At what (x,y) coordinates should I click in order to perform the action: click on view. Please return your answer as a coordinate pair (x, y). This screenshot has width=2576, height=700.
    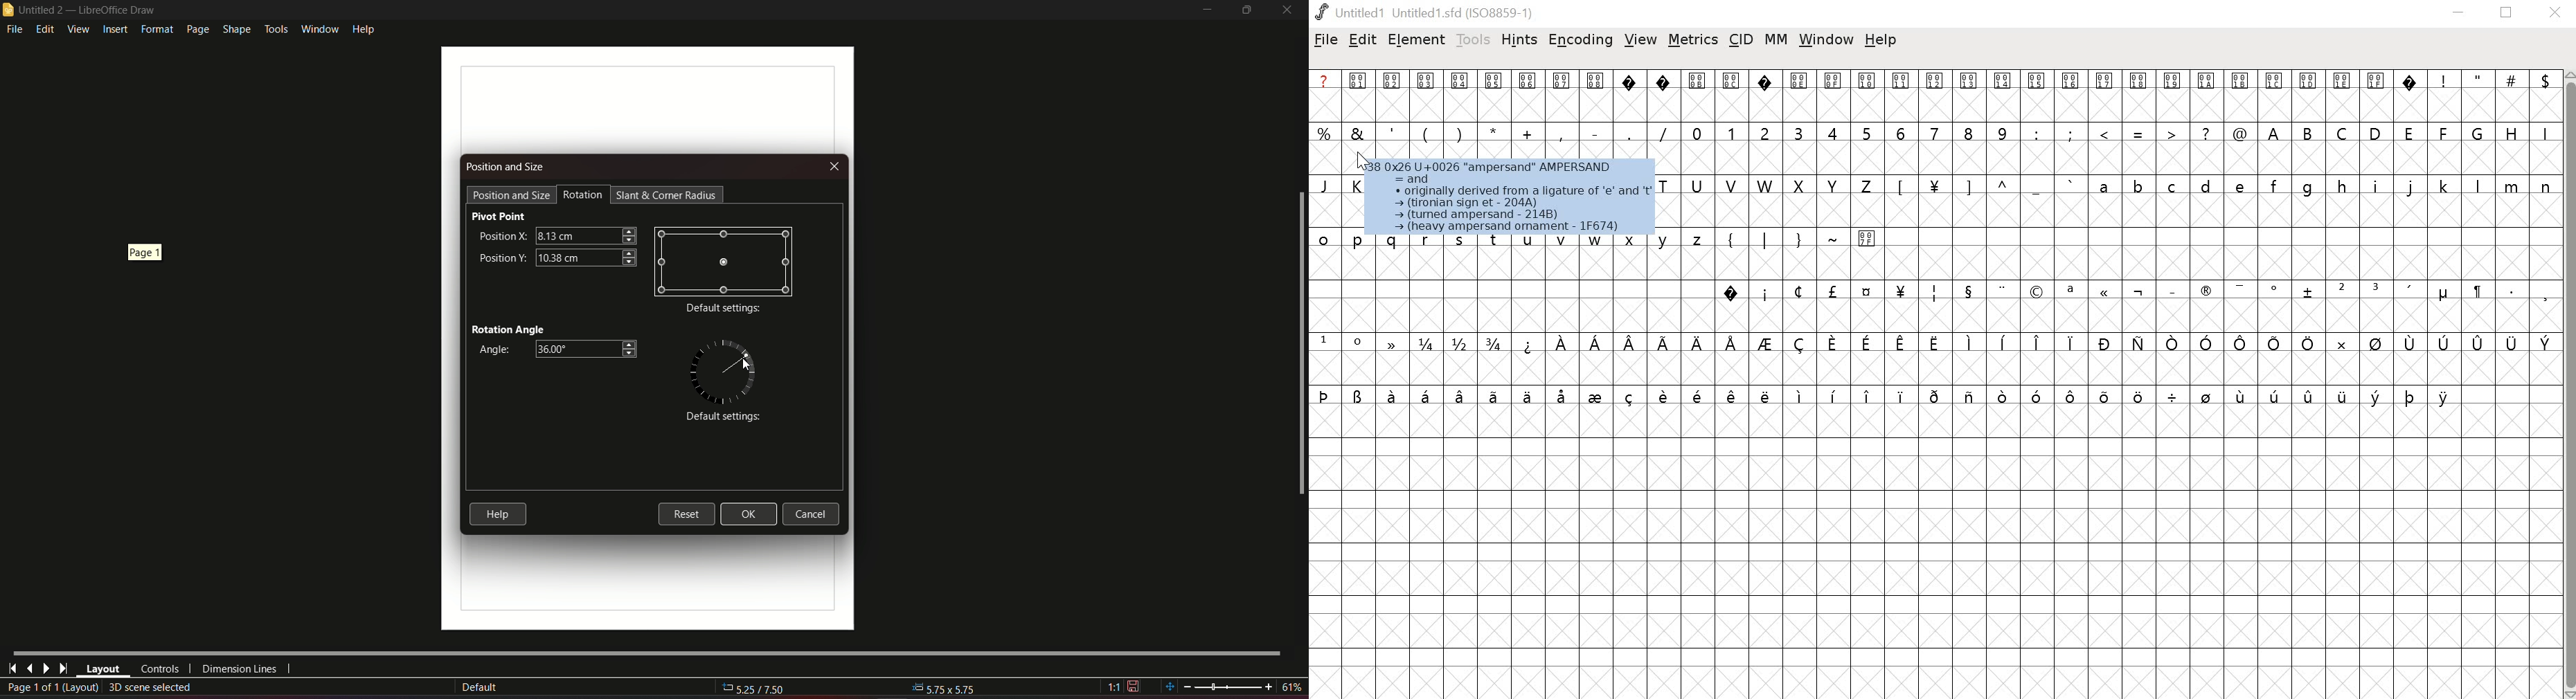
    Looking at the image, I should click on (78, 29).